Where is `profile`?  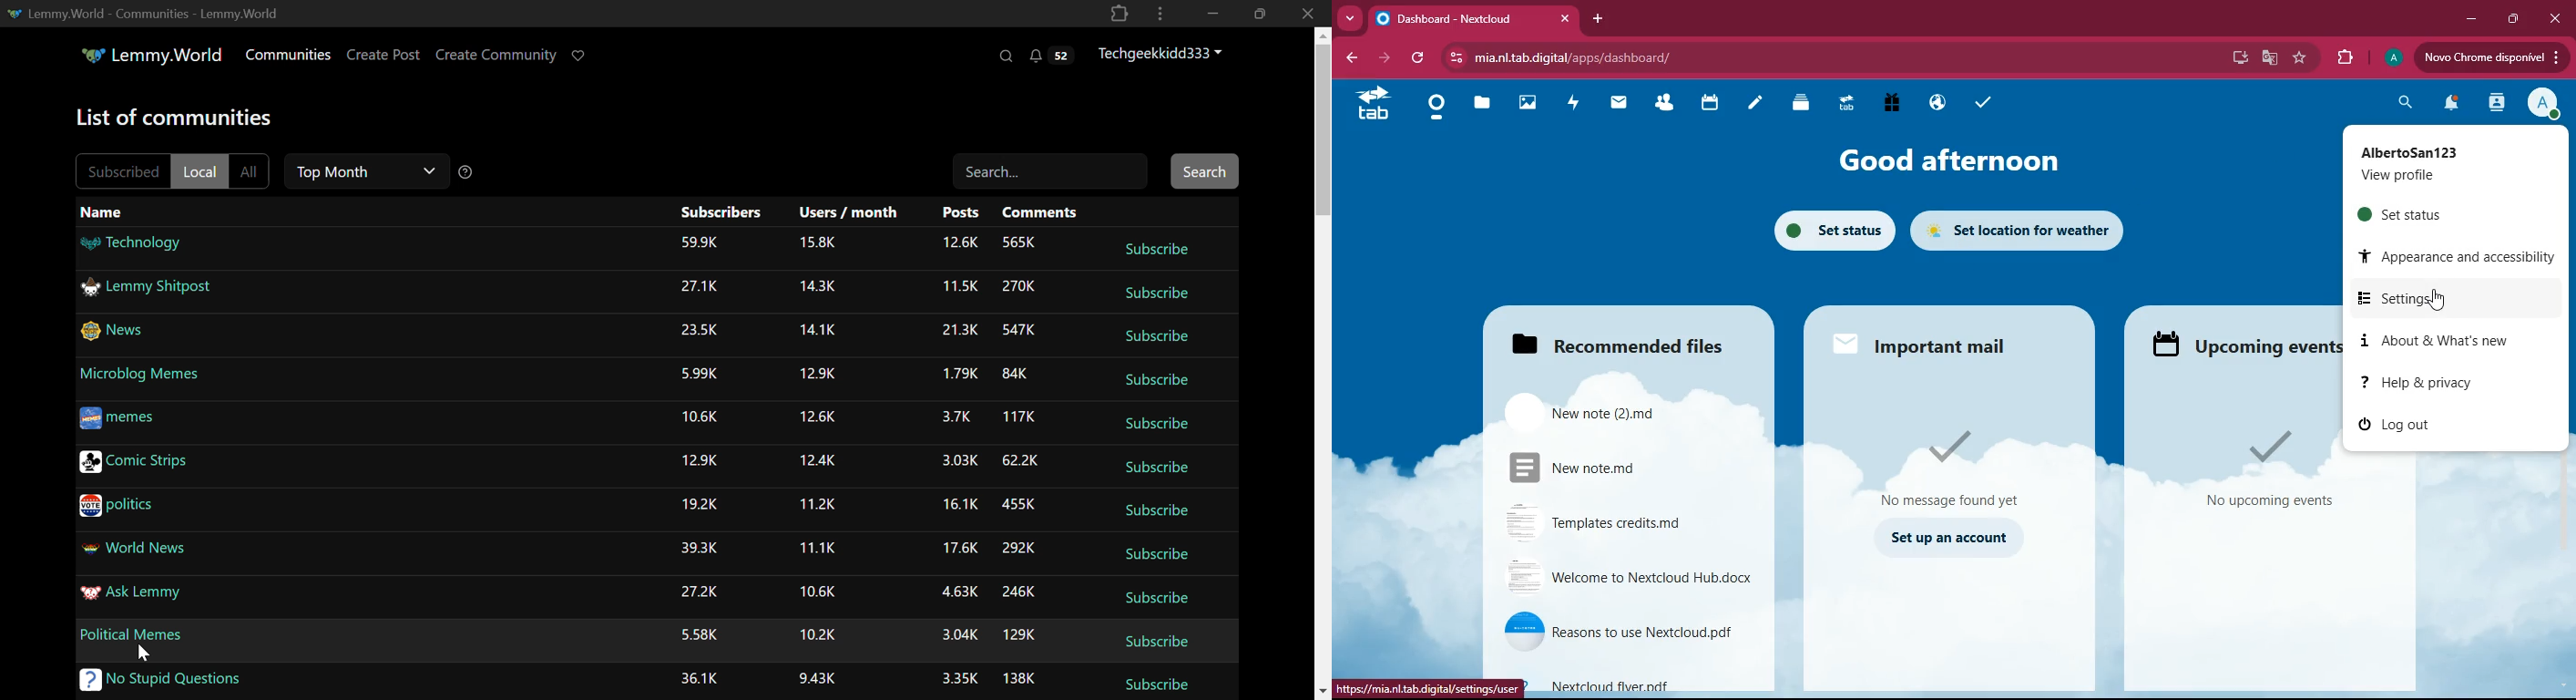 profile is located at coordinates (2390, 59).